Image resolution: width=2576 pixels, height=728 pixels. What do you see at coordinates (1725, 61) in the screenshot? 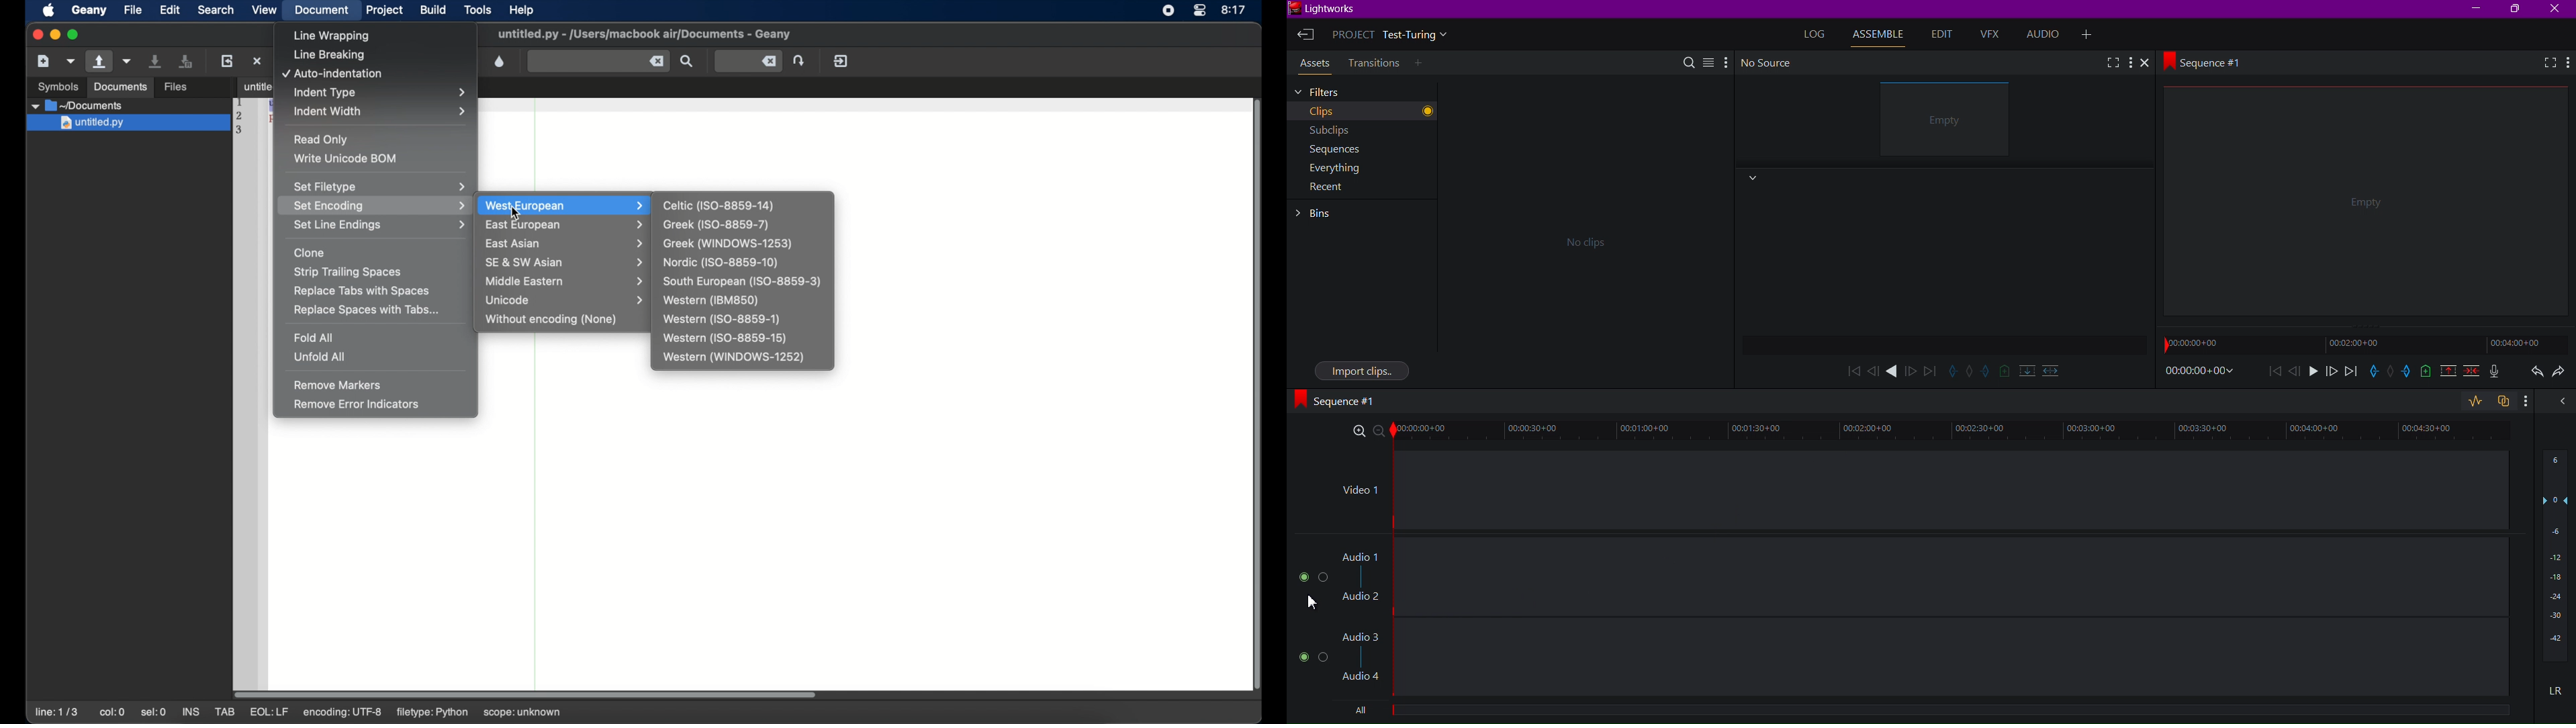
I see `More` at bounding box center [1725, 61].